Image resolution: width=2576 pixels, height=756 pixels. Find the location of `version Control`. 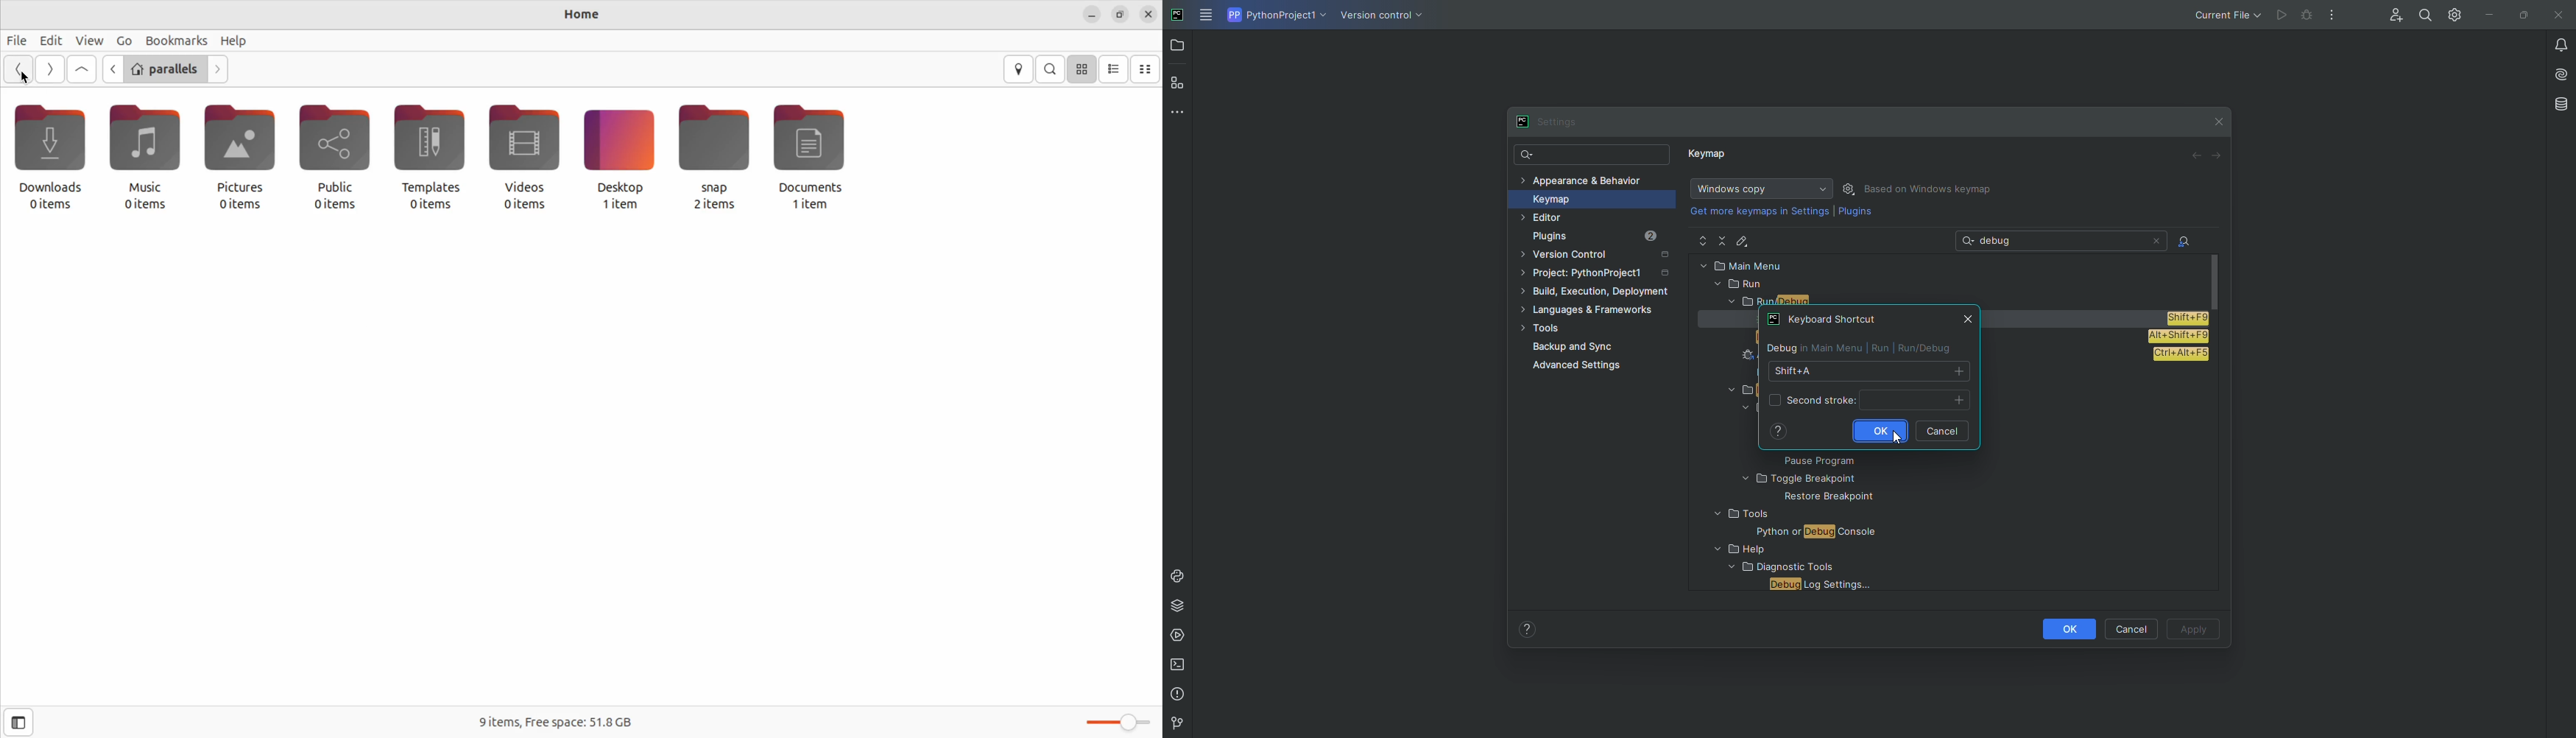

version Control is located at coordinates (1175, 724).